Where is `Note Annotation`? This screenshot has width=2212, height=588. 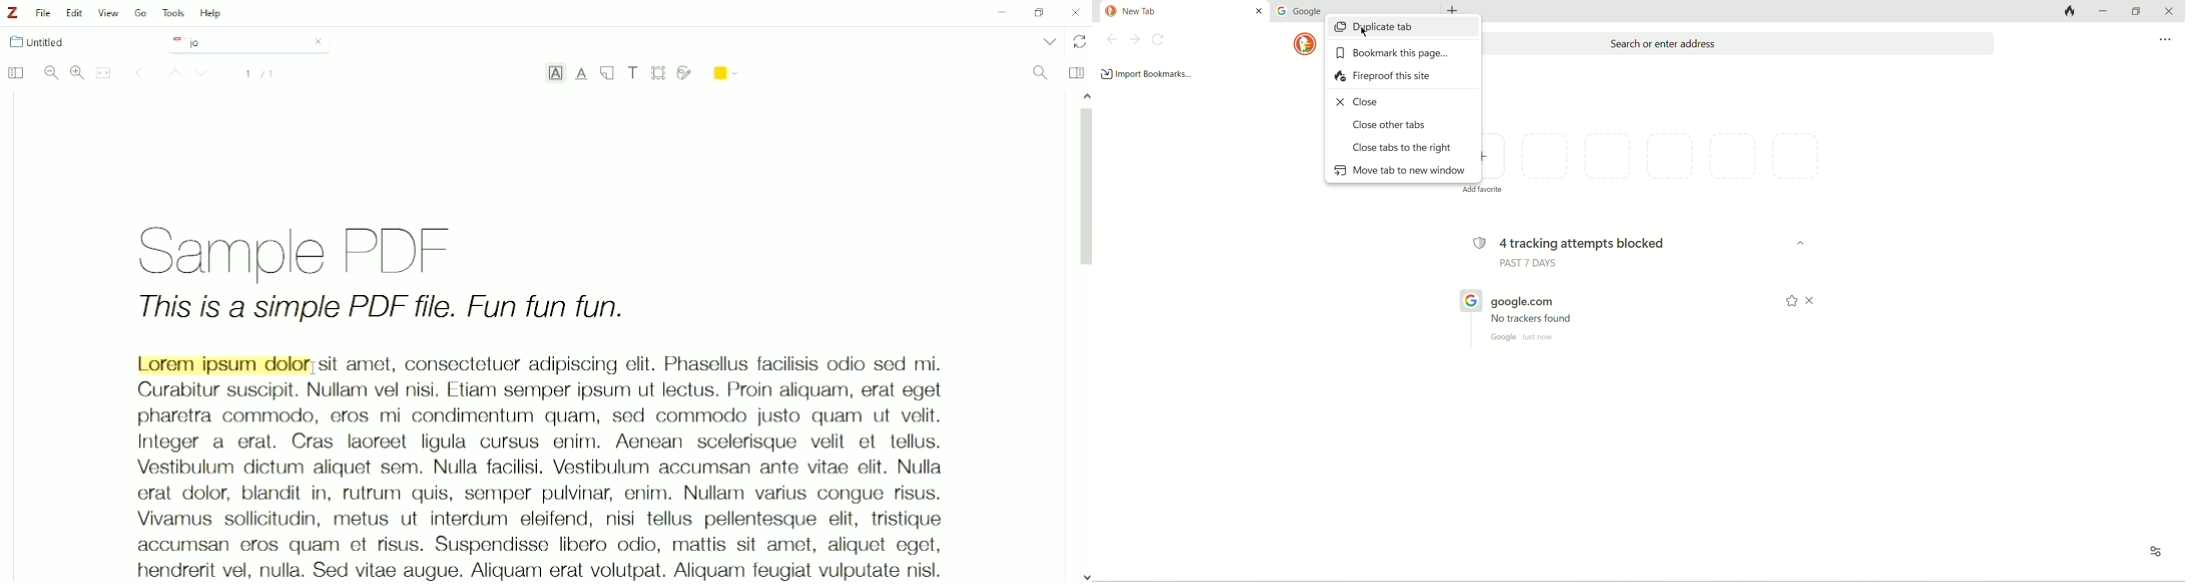
Note Annotation is located at coordinates (607, 74).